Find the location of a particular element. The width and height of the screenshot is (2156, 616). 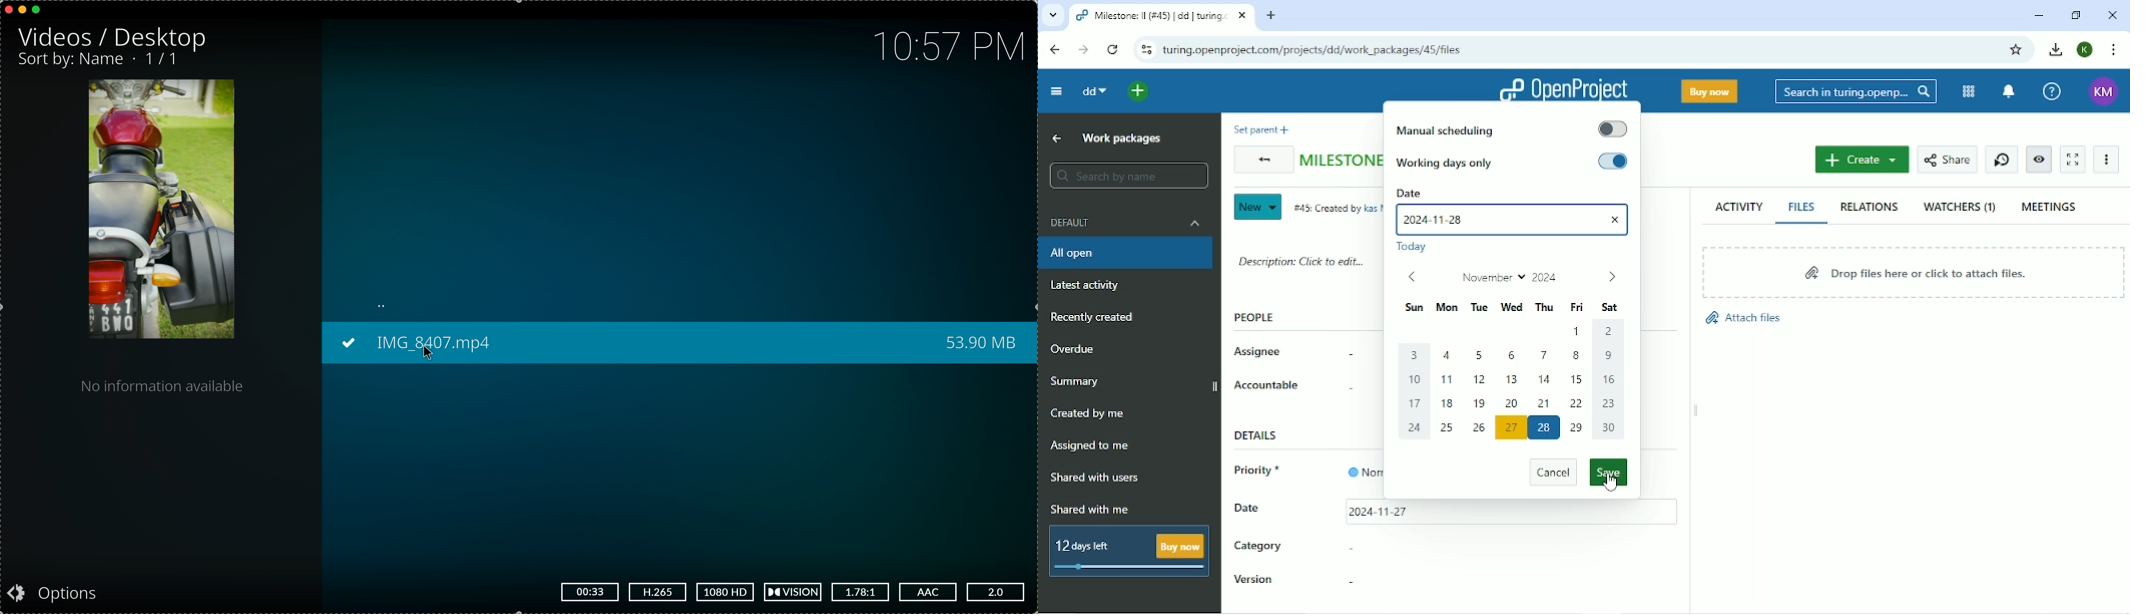

Start new timer is located at coordinates (2002, 160).